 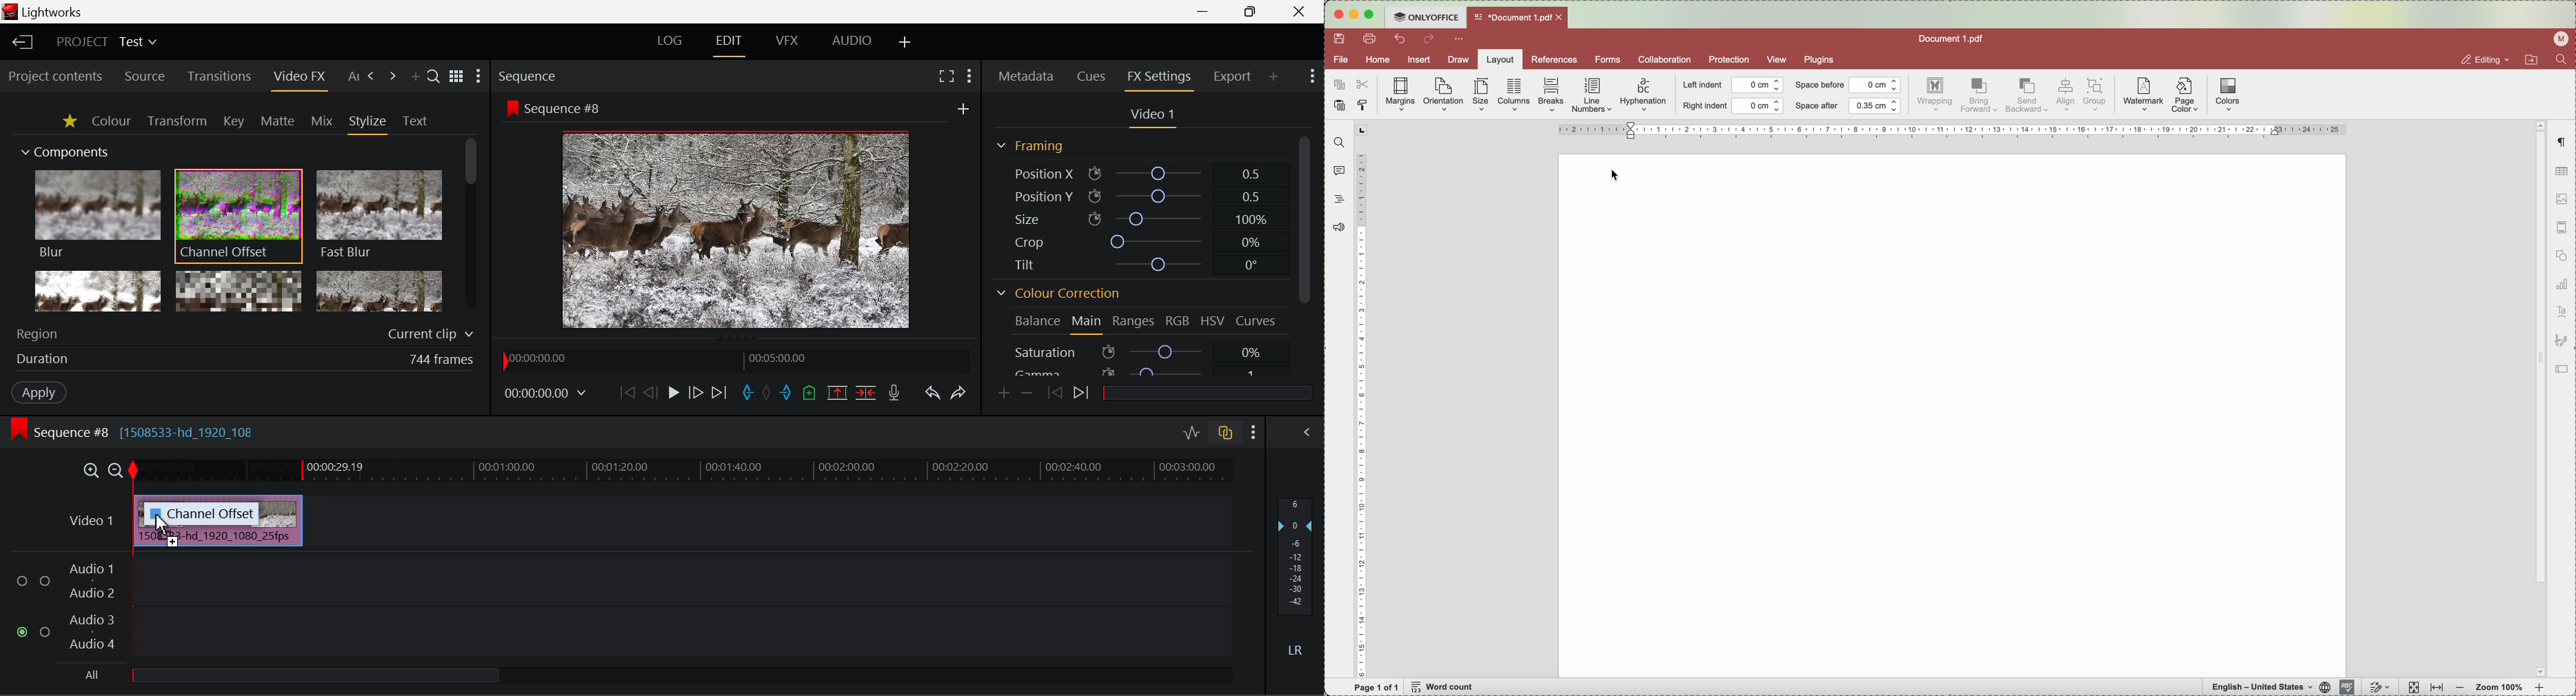 I want to click on align, so click(x=2065, y=95).